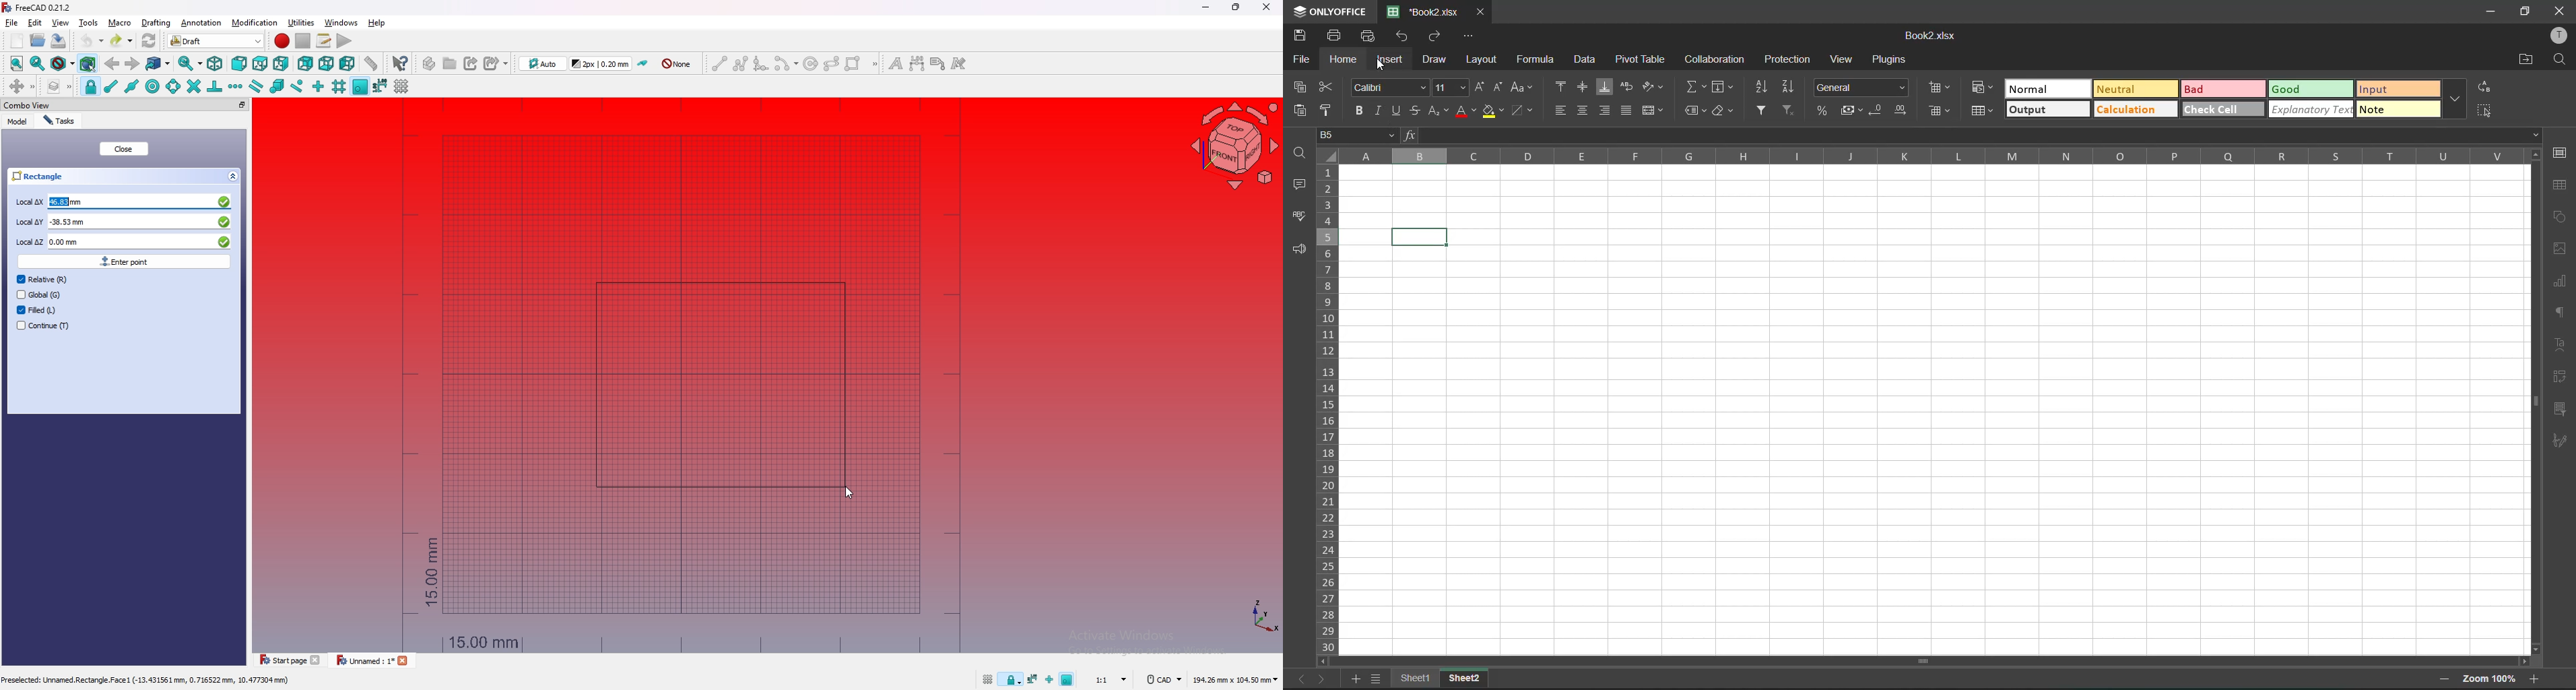 Image resolution: width=2576 pixels, height=700 pixels. What do you see at coordinates (987, 680) in the screenshot?
I see `toggle grid` at bounding box center [987, 680].